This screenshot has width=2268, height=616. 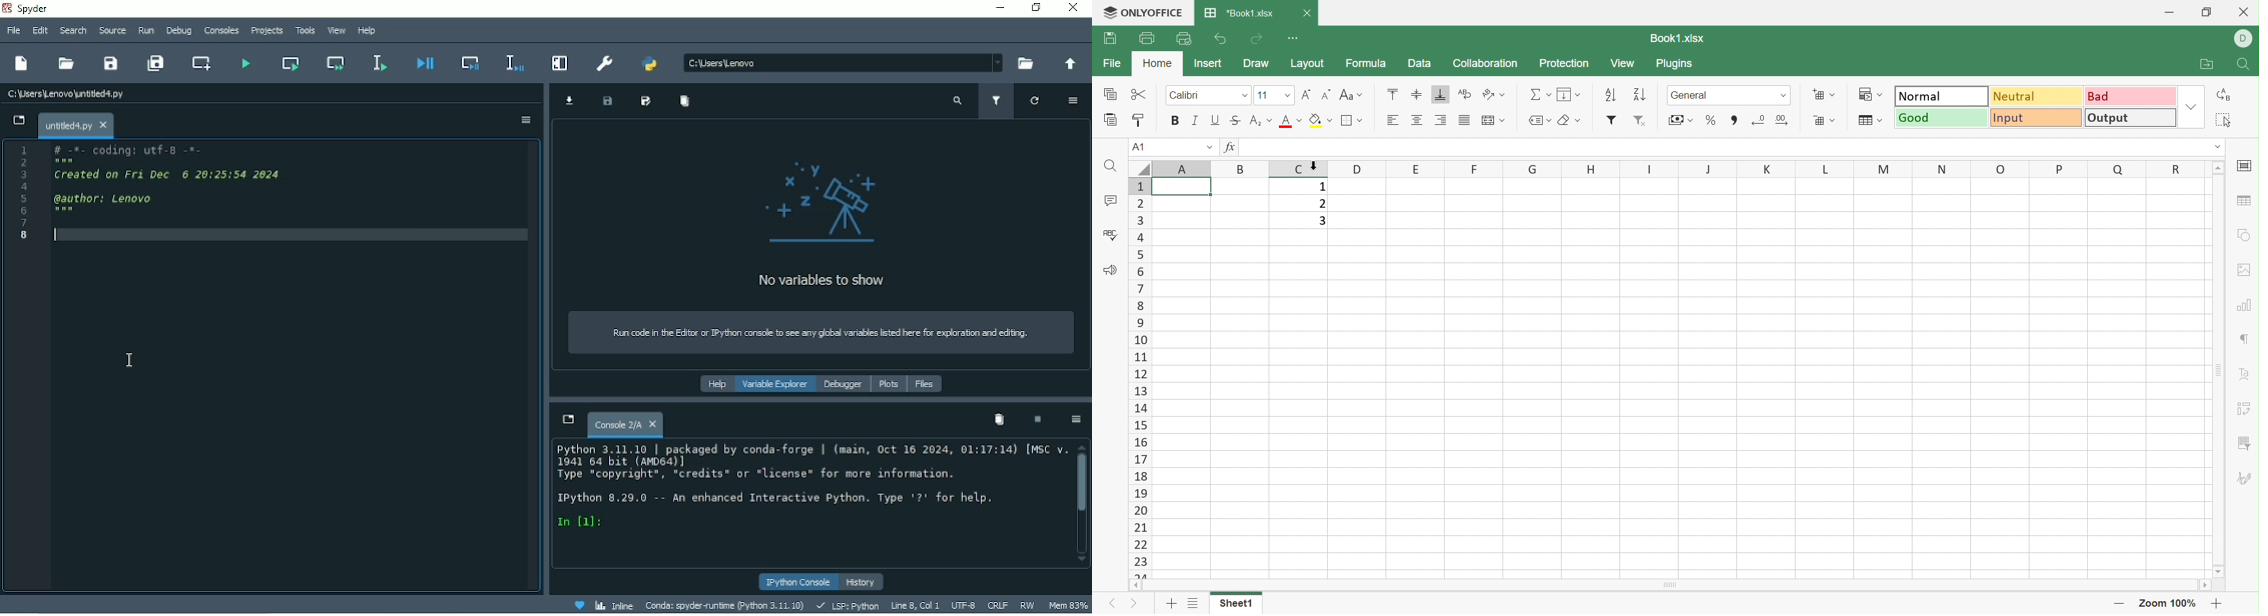 What do you see at coordinates (2246, 200) in the screenshot?
I see `Table settings` at bounding box center [2246, 200].